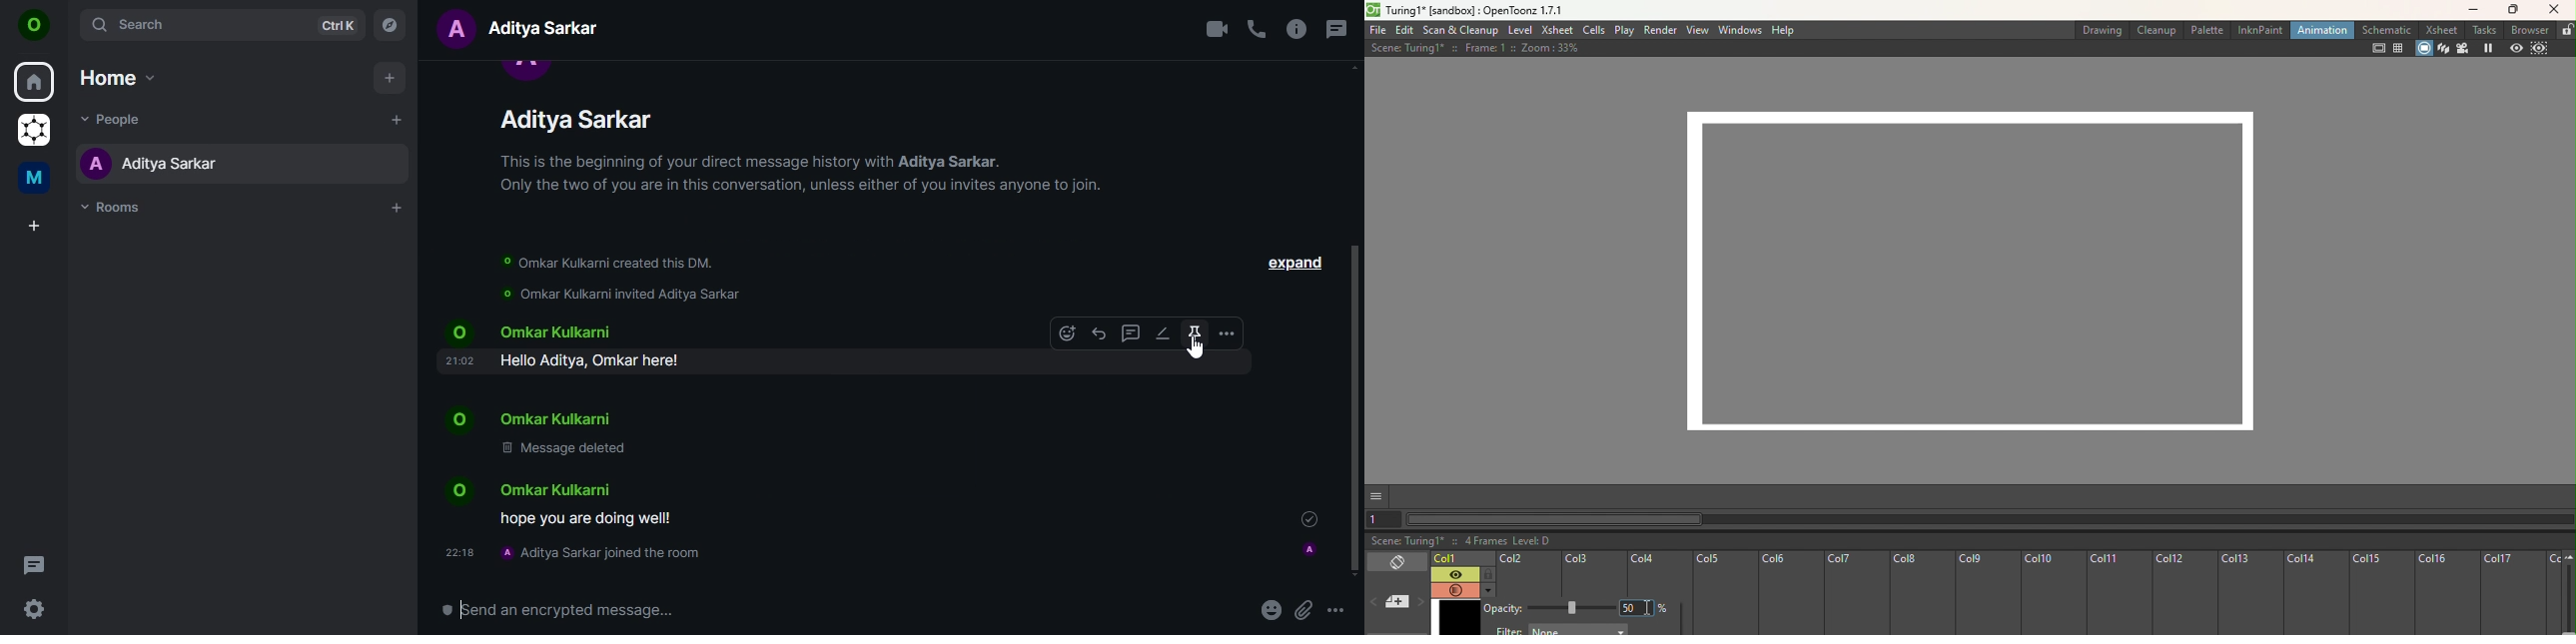 Image resolution: width=2576 pixels, height=644 pixels. I want to click on Col8, so click(1921, 593).